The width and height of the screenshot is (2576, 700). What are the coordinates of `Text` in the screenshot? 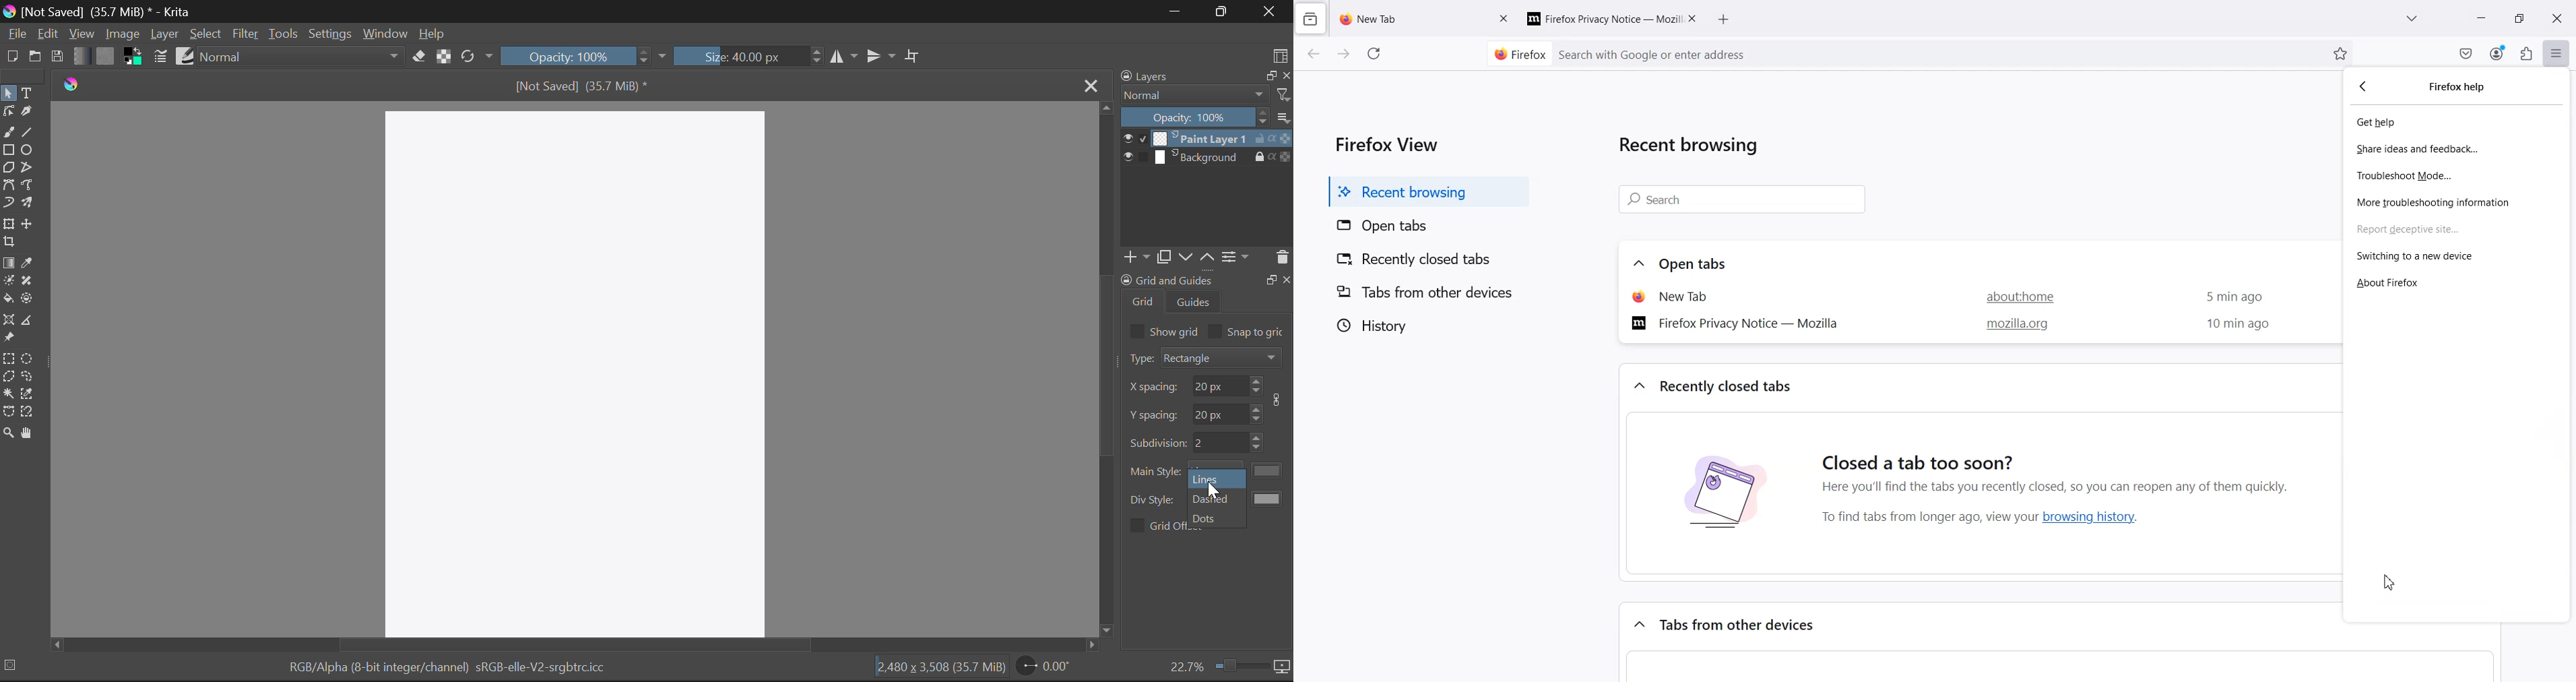 It's located at (29, 94).